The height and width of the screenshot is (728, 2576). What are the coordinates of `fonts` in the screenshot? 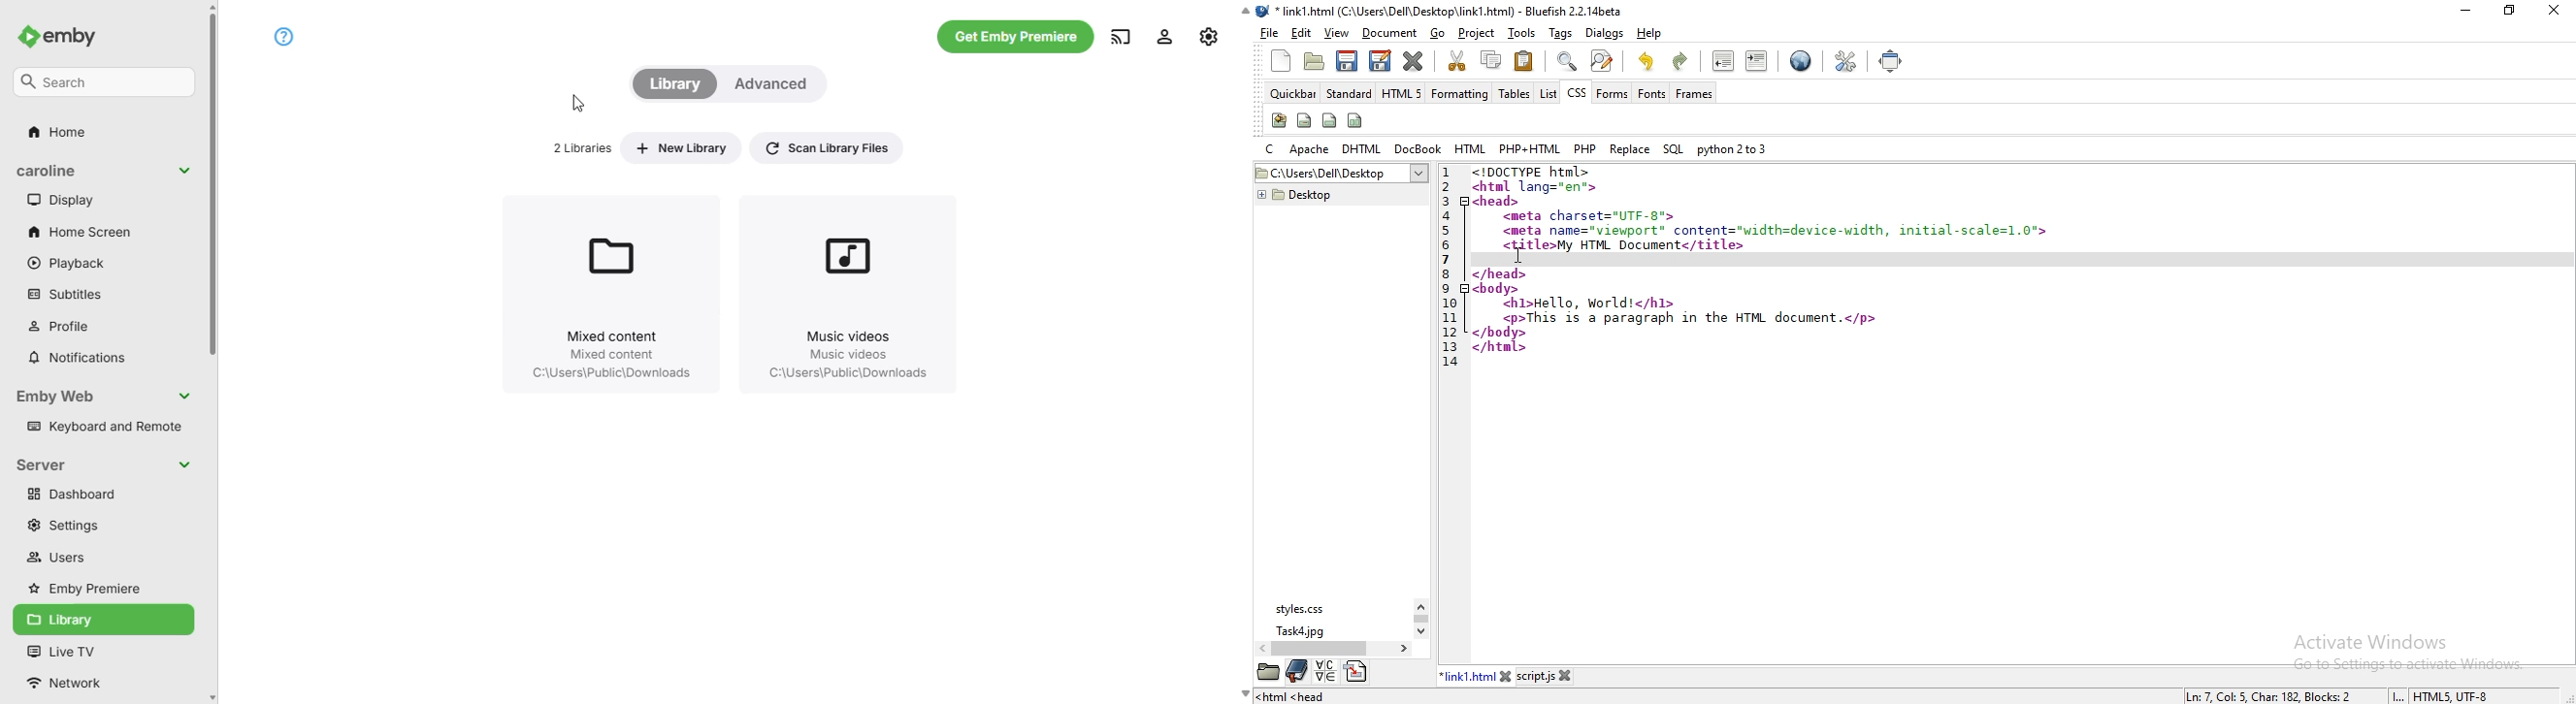 It's located at (1650, 93).